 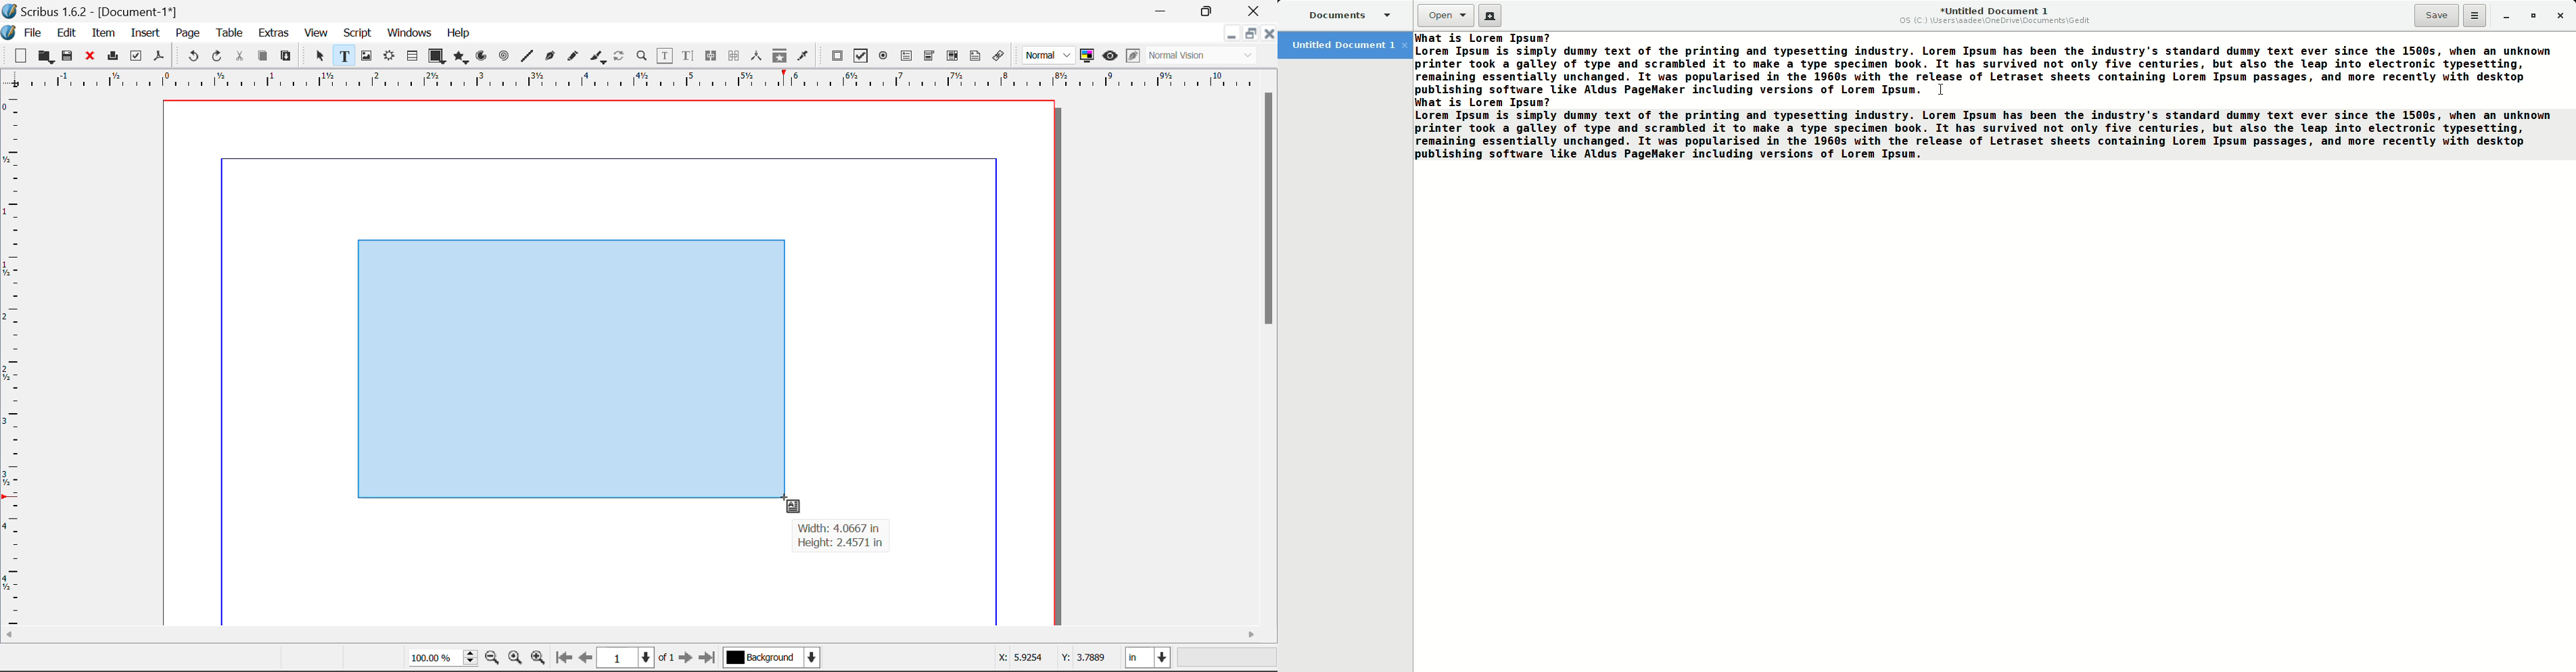 What do you see at coordinates (548, 56) in the screenshot?
I see `Bezier Curve` at bounding box center [548, 56].